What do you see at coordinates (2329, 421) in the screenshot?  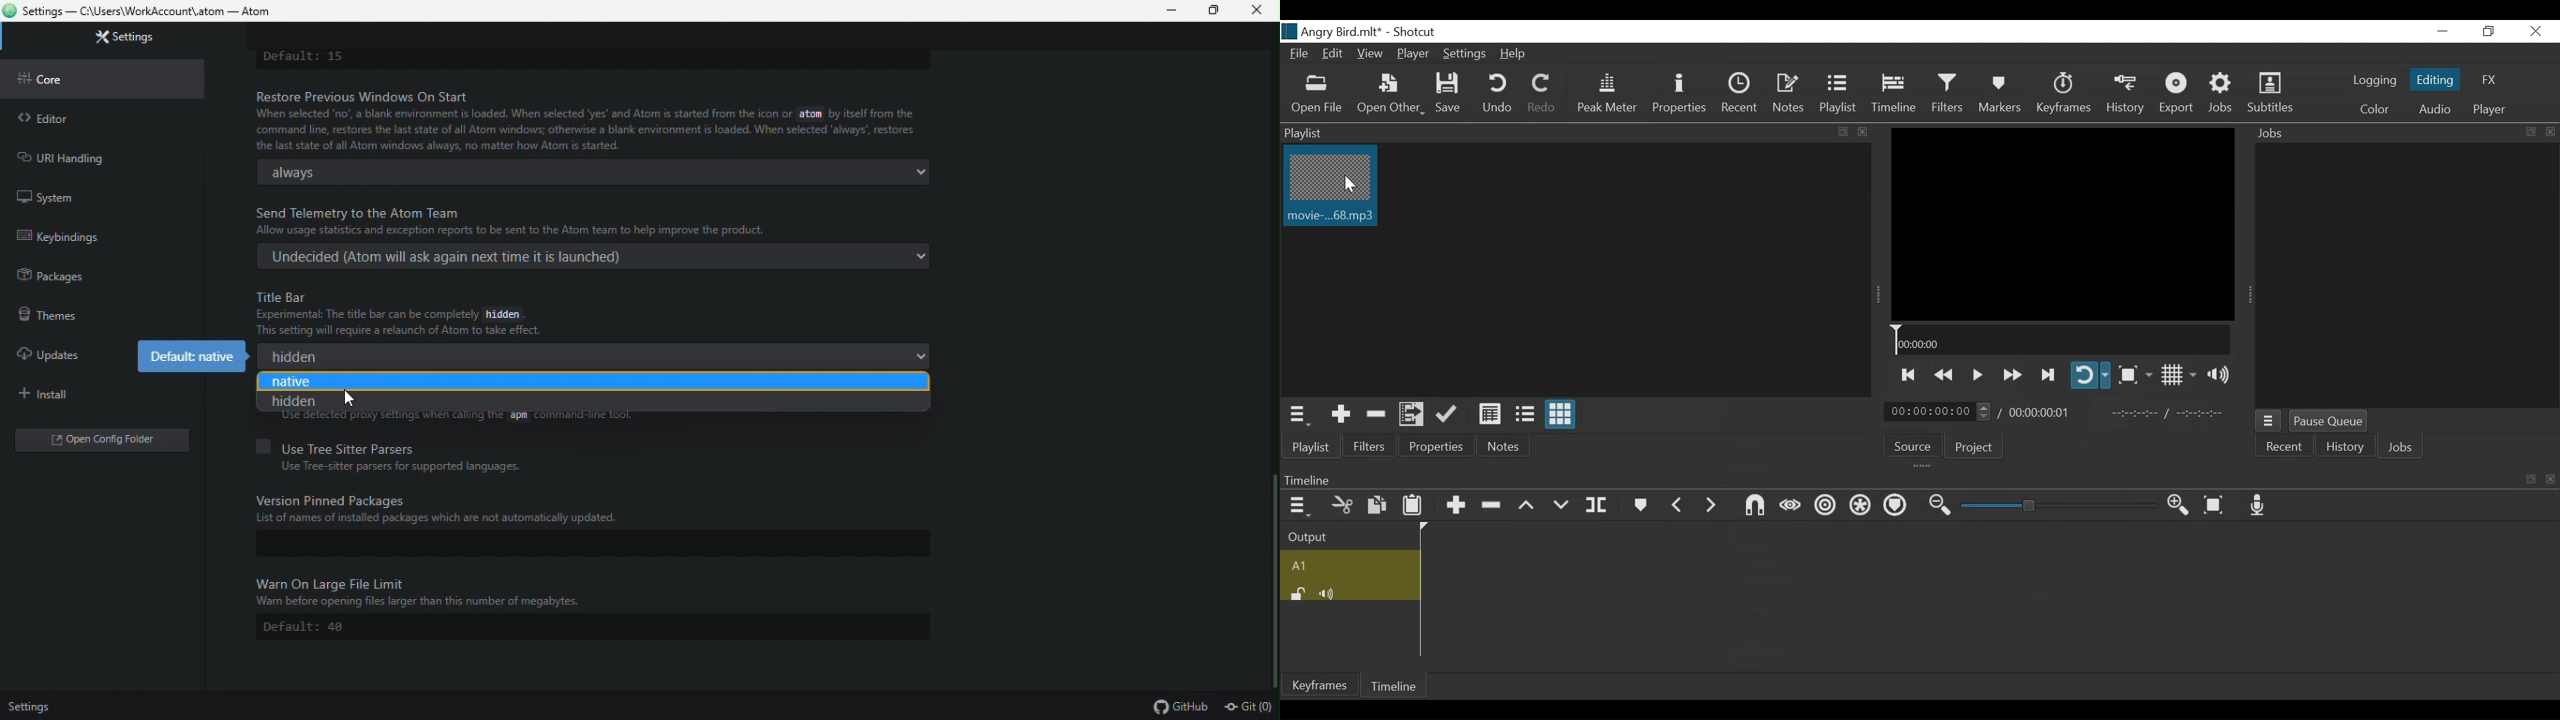 I see `Pause Queue` at bounding box center [2329, 421].